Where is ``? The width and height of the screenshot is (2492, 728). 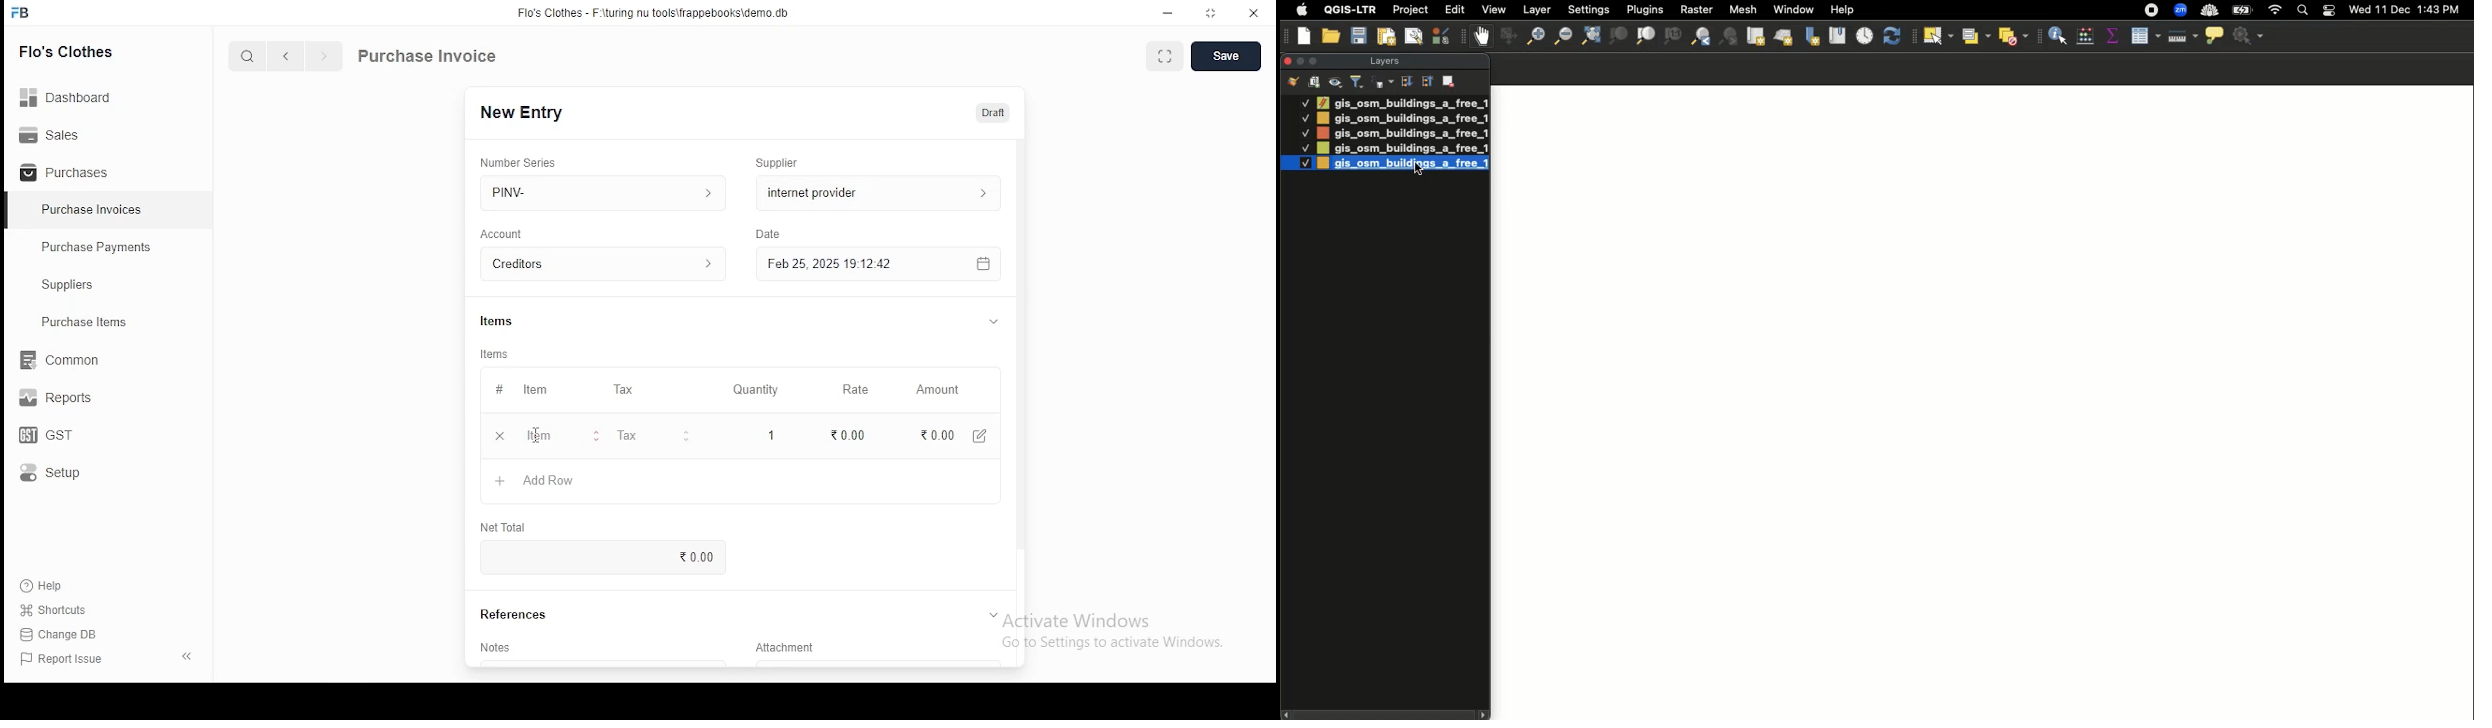
 is located at coordinates (2212, 12).